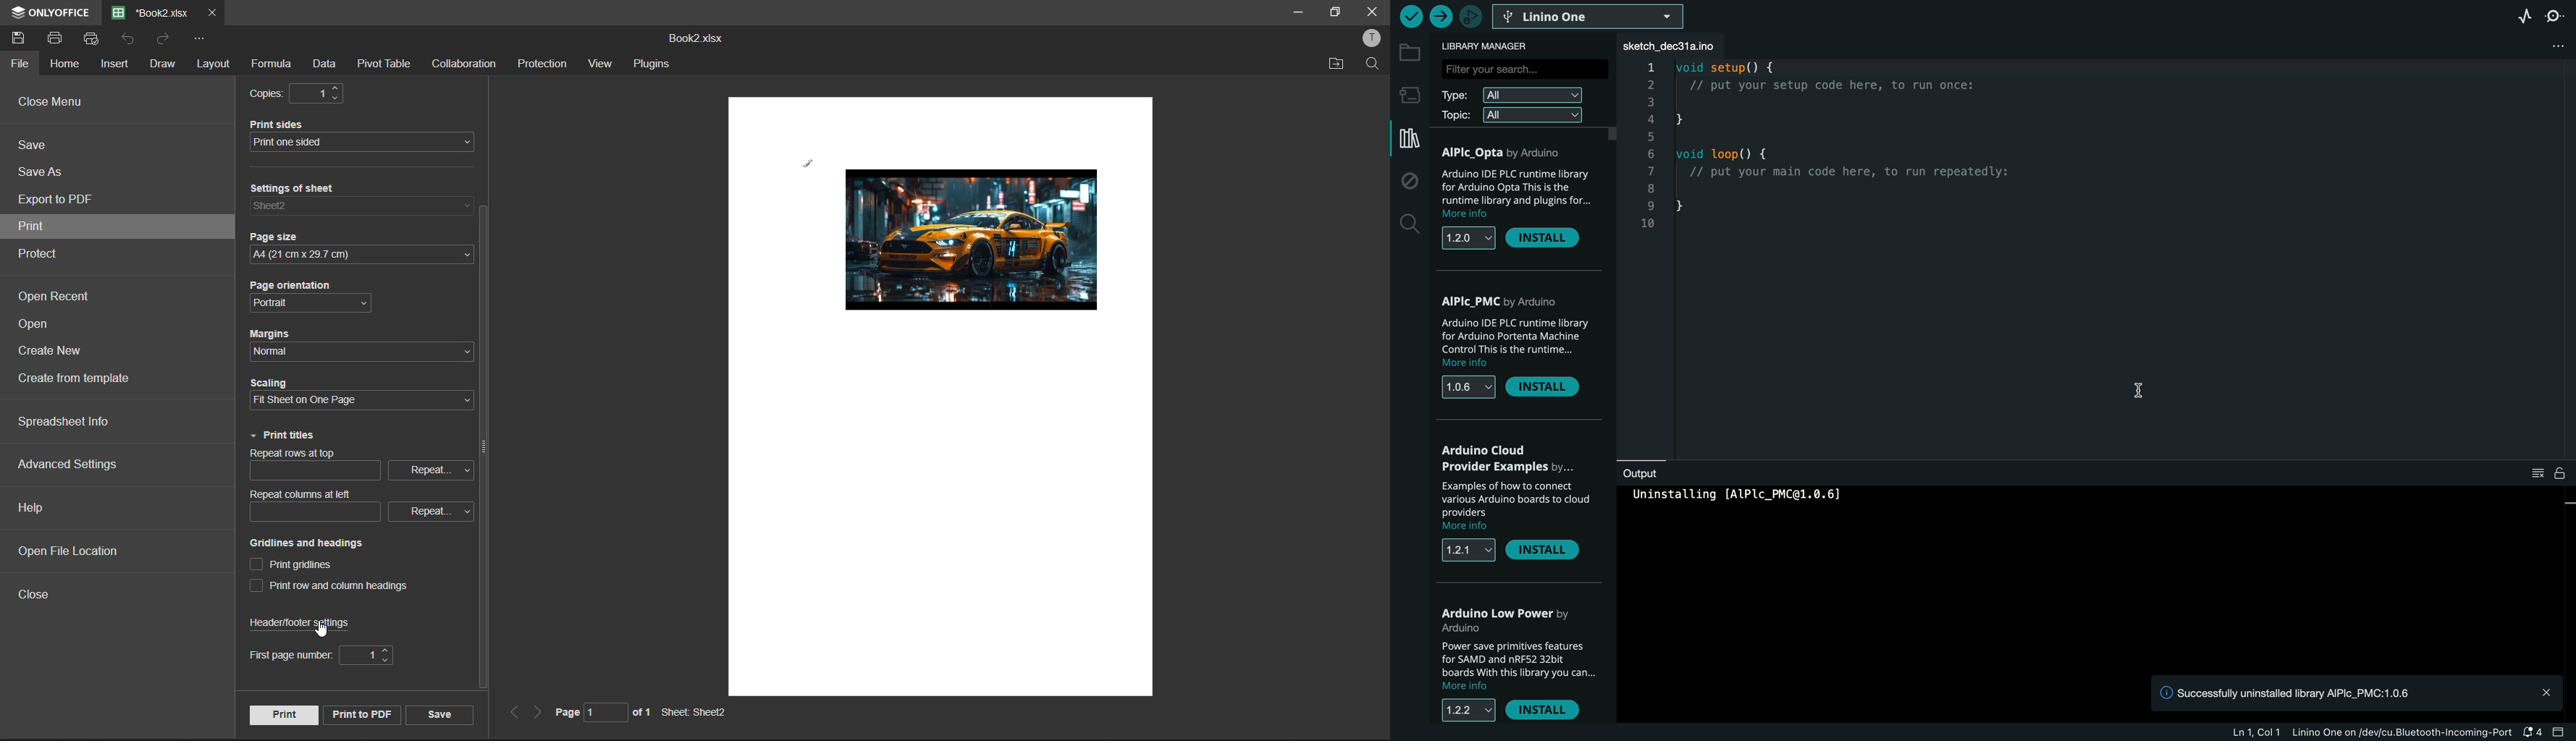  Describe the element at coordinates (60, 298) in the screenshot. I see `open recent` at that location.